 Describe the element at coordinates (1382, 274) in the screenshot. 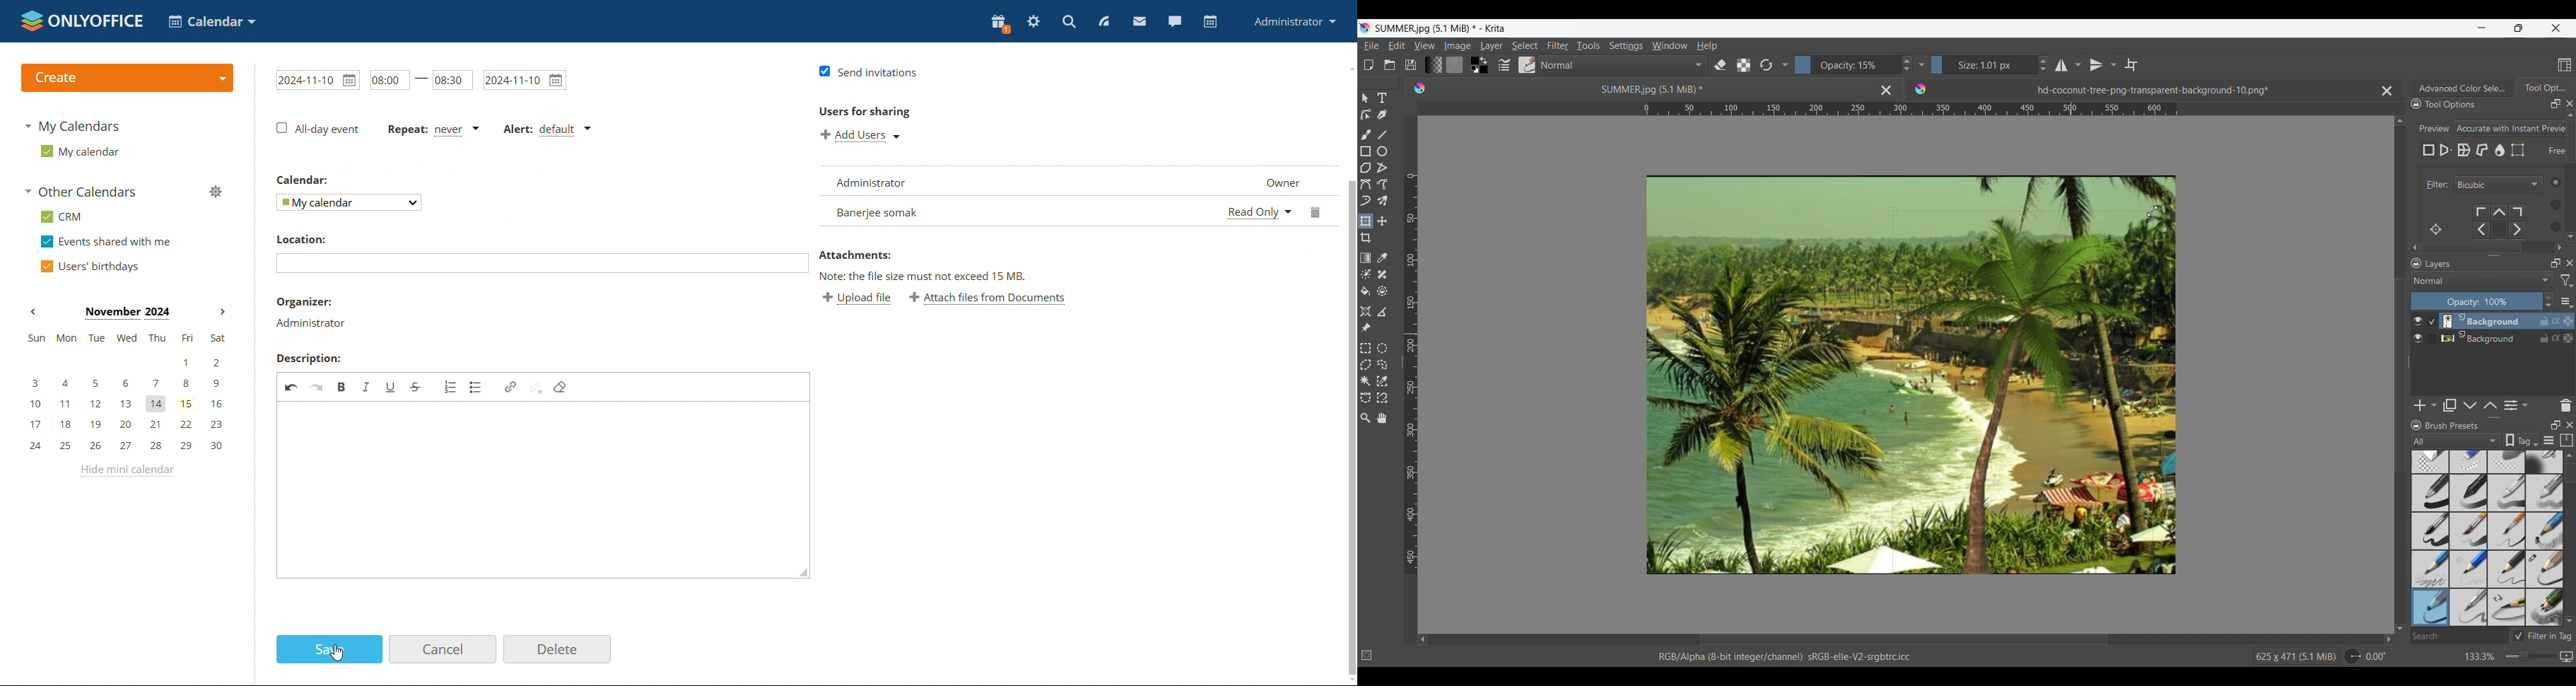

I see `Smart patch tool` at that location.